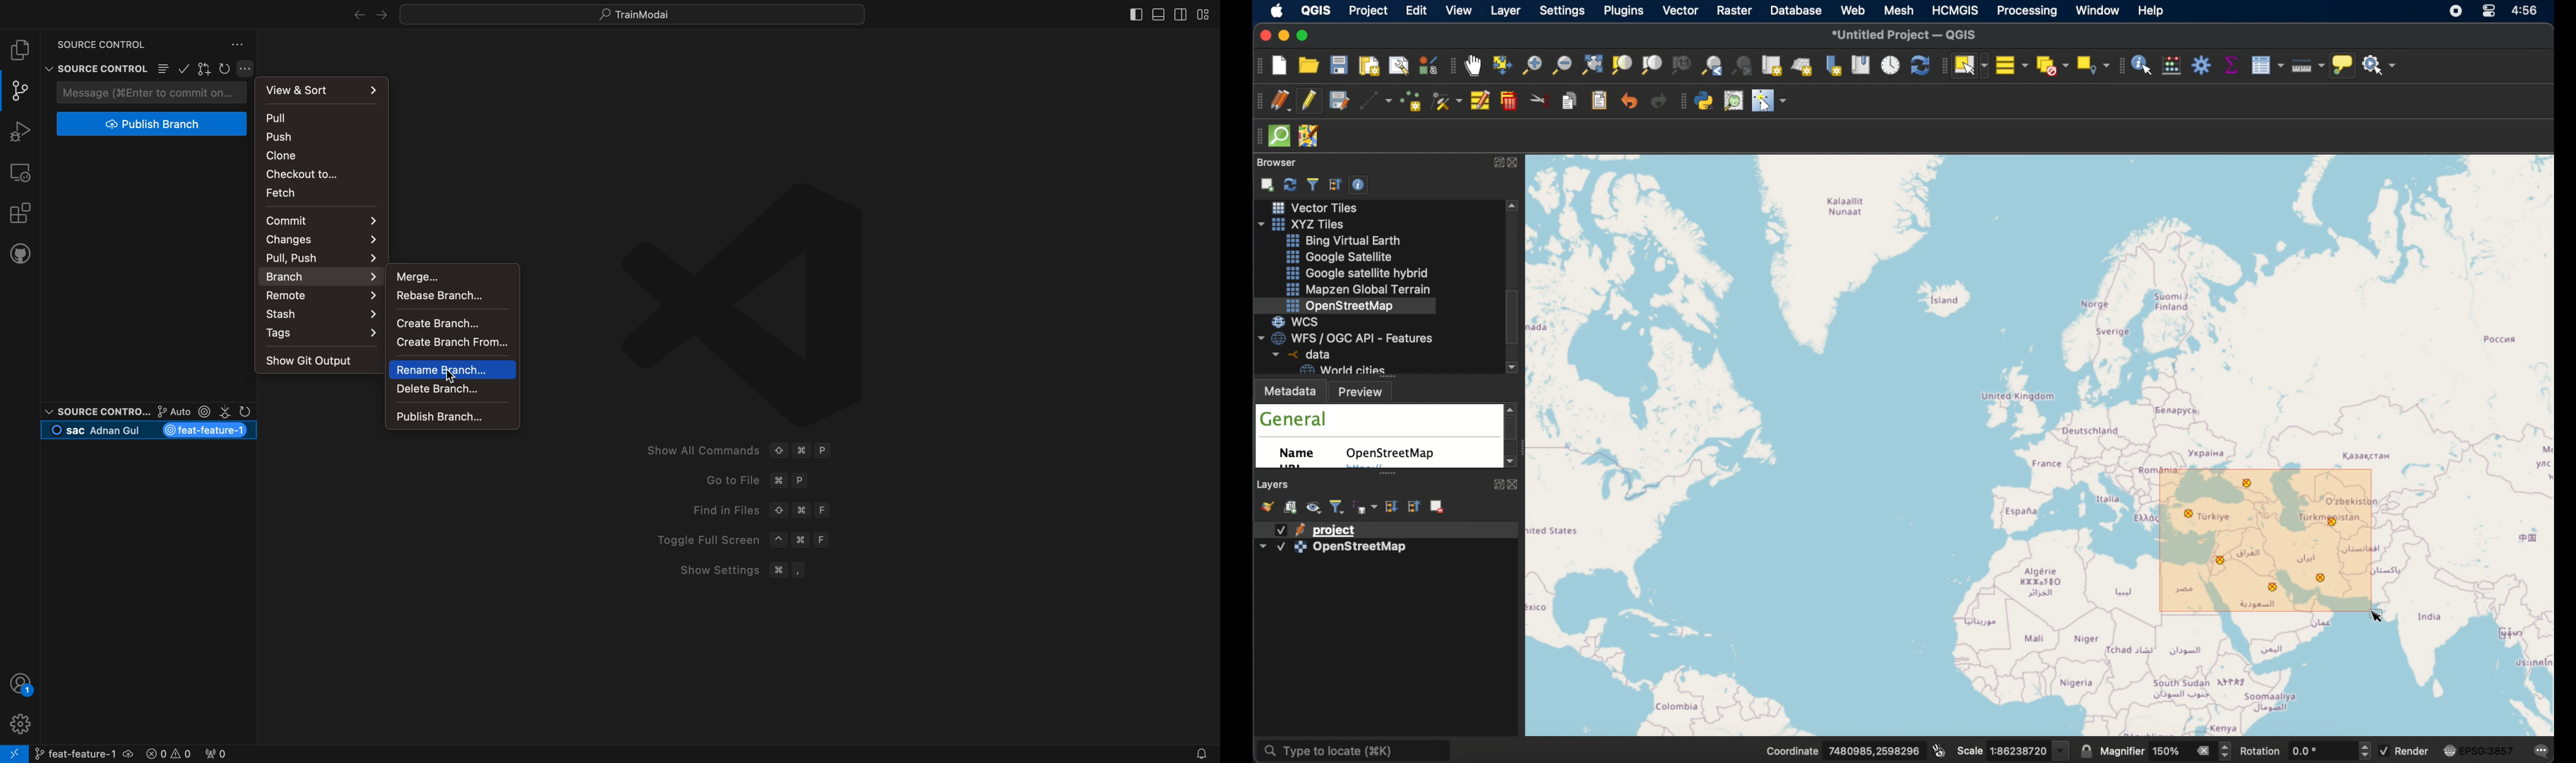  I want to click on mapzen global terrain, so click(1361, 290).